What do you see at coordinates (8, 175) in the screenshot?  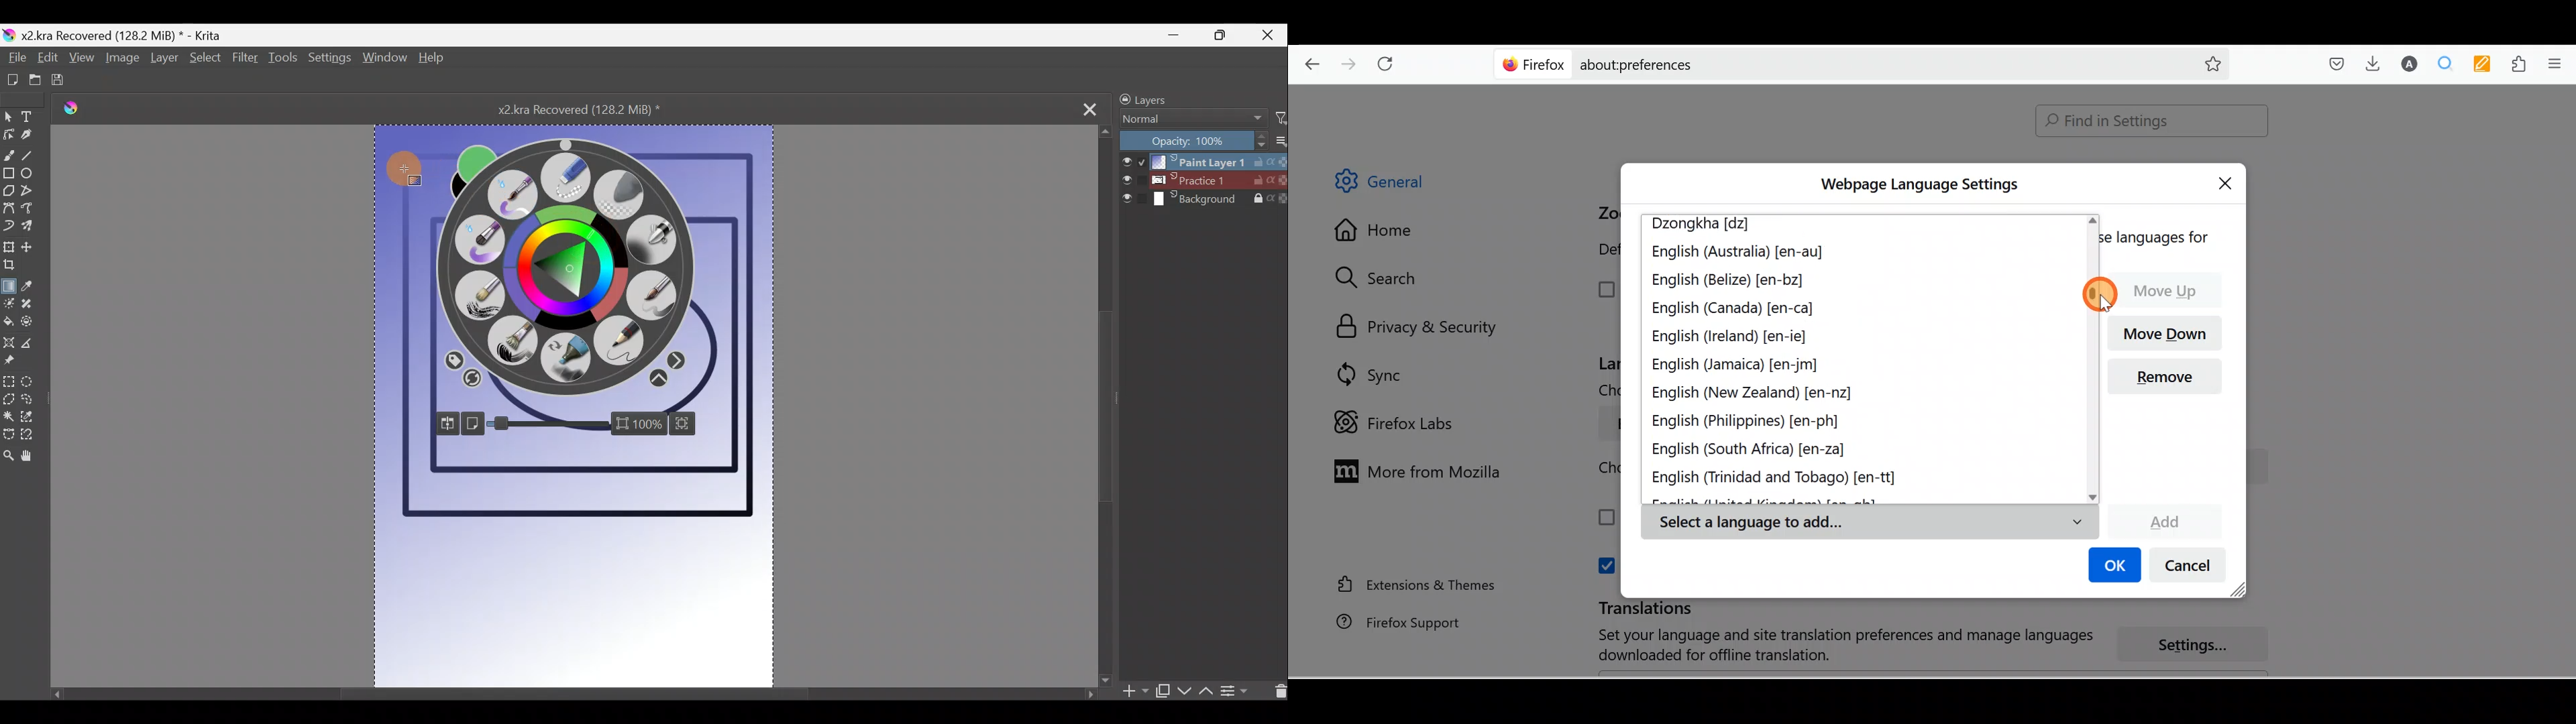 I see `Rectangle tool` at bounding box center [8, 175].